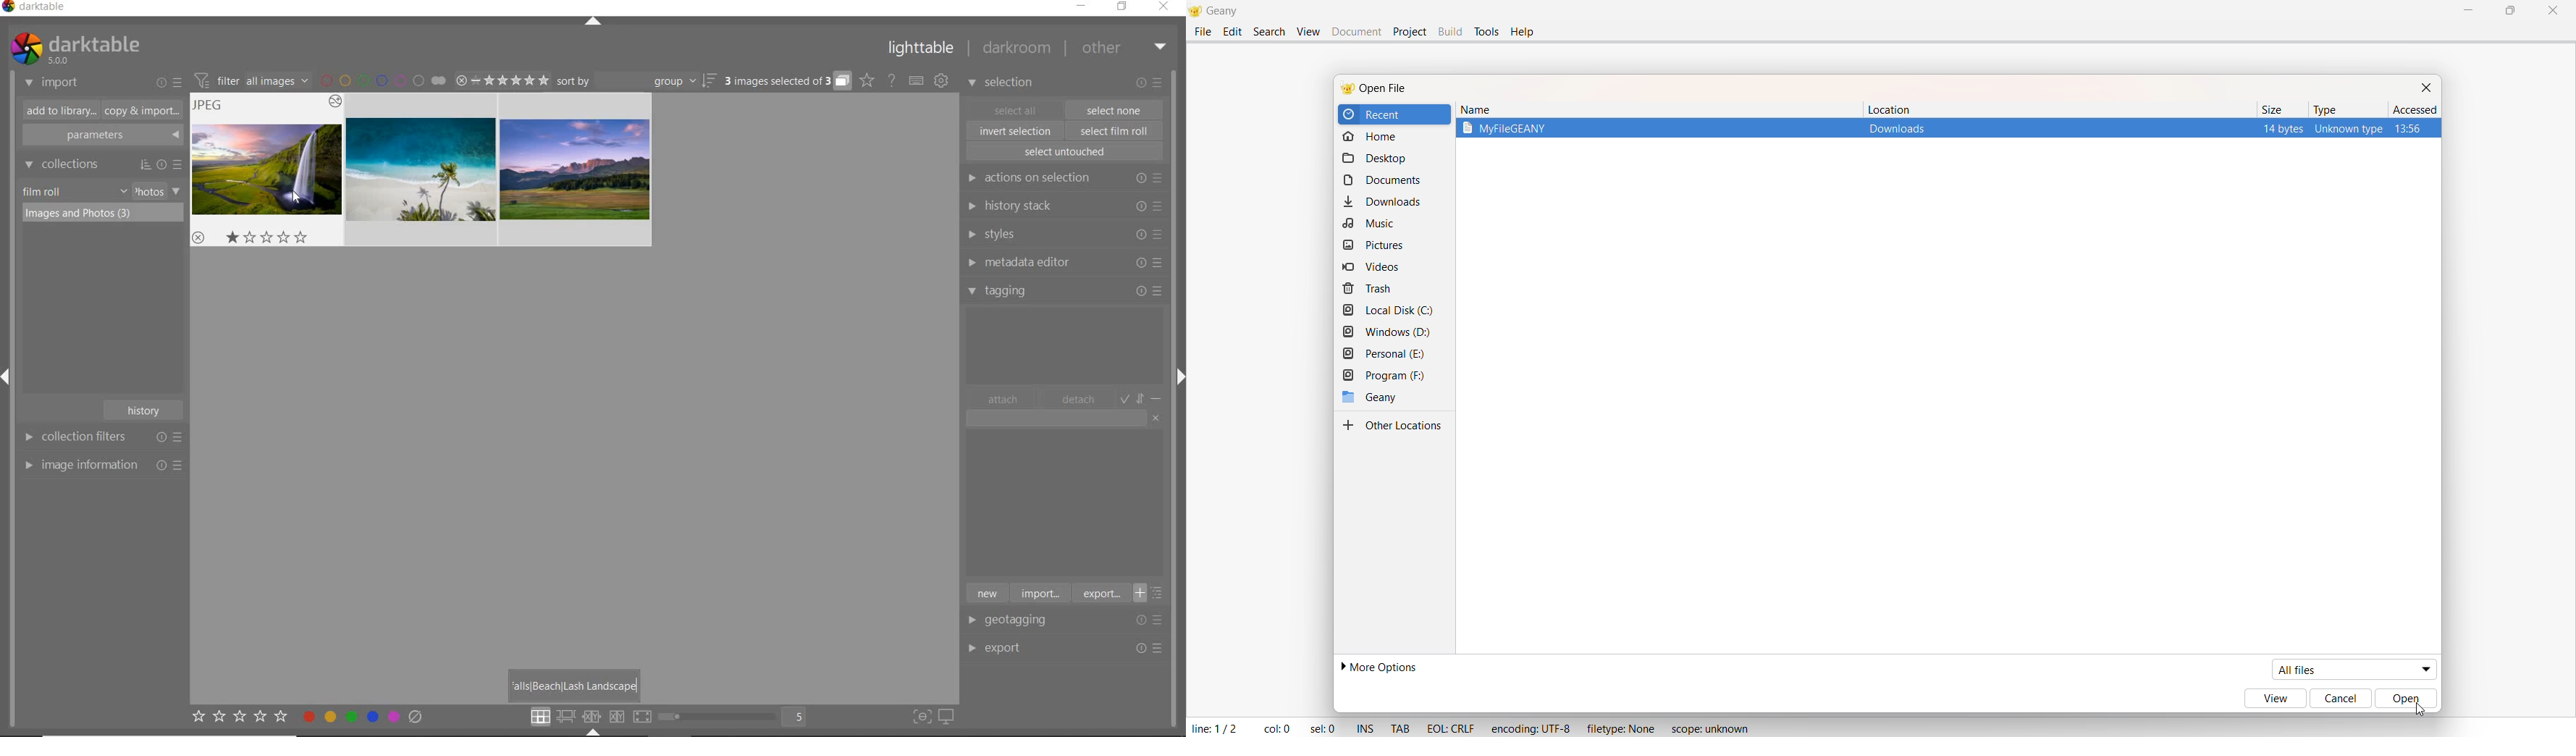  I want to click on FileType: None, so click(1621, 727).